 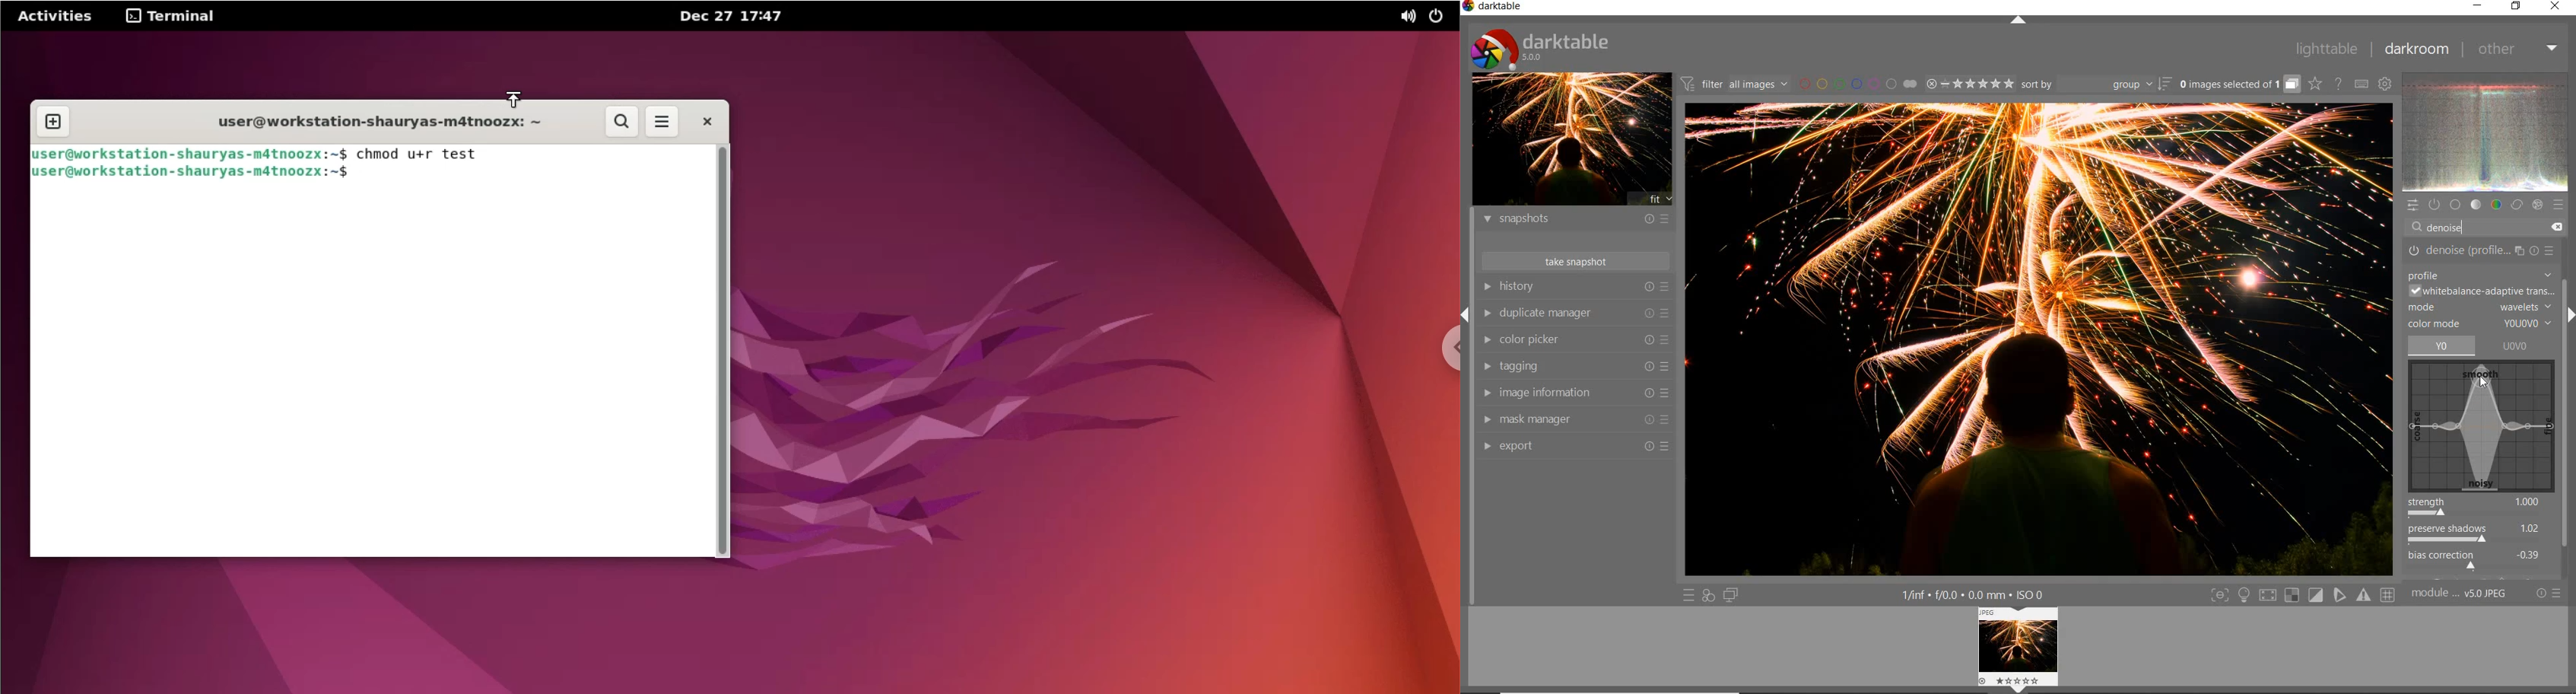 What do you see at coordinates (1539, 49) in the screenshot?
I see `Darktable 5.0.0` at bounding box center [1539, 49].